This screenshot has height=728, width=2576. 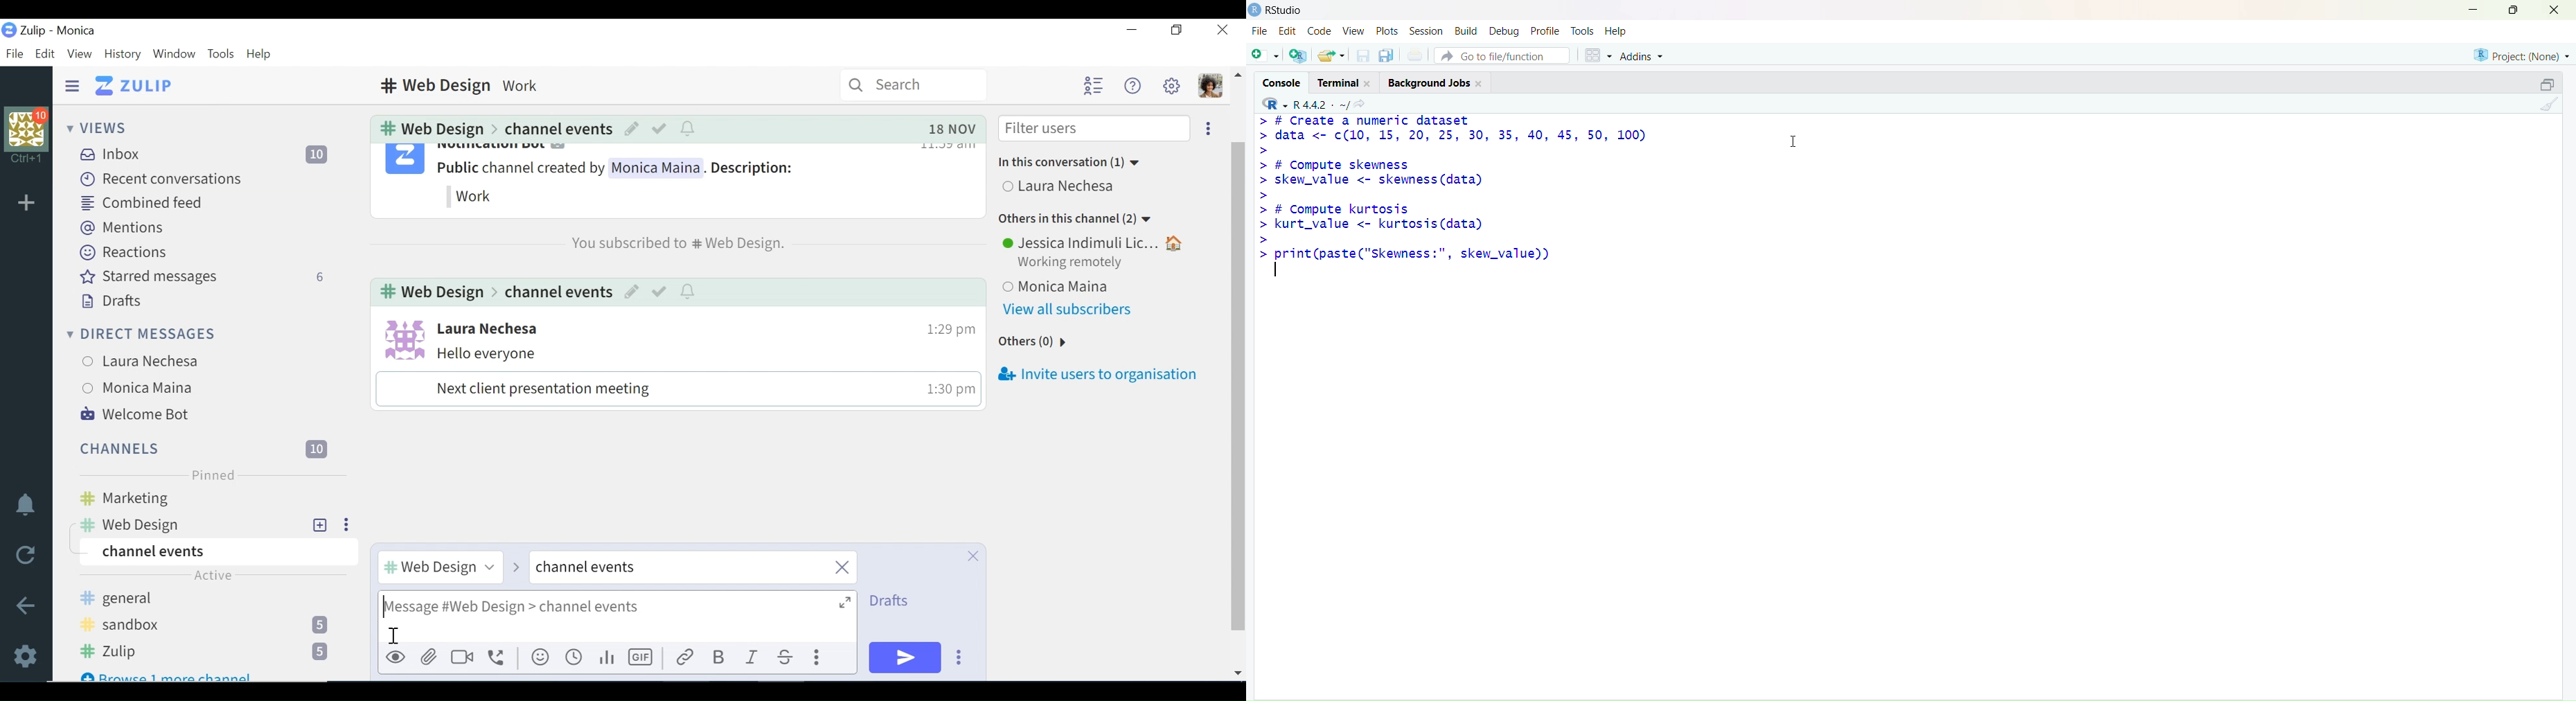 I want to click on User profile photo, so click(x=400, y=338).